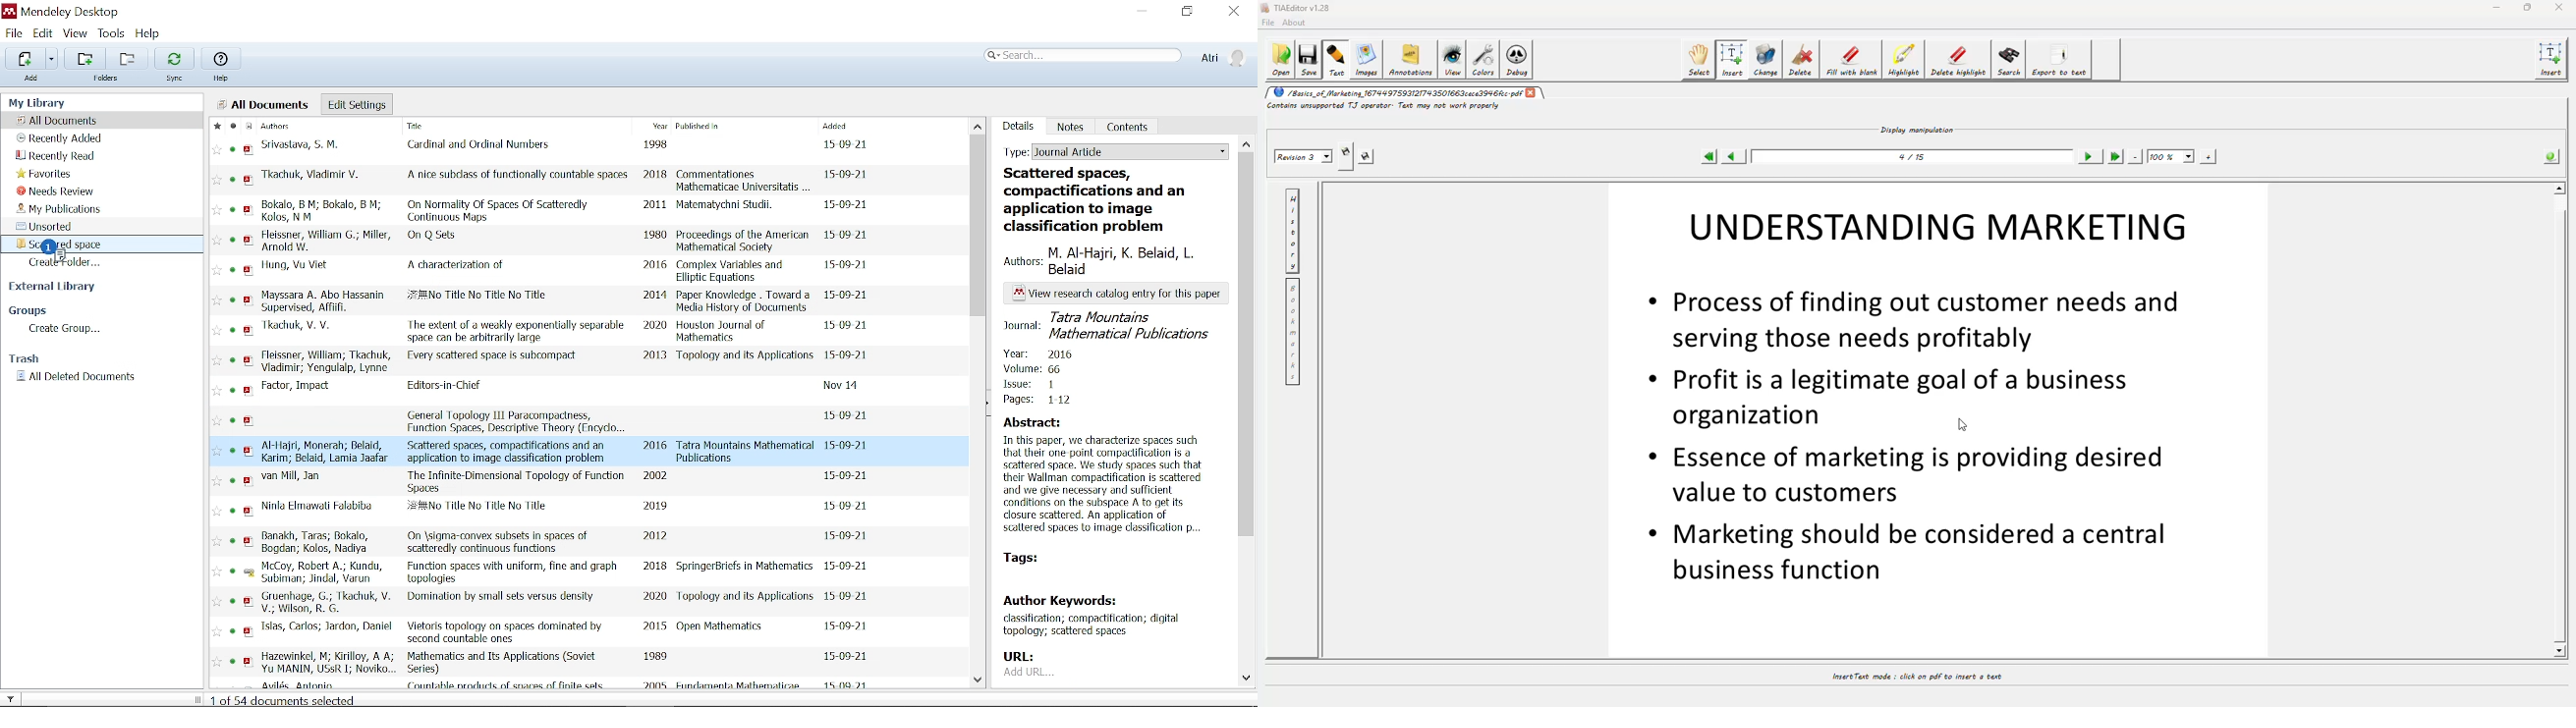 The width and height of the screenshot is (2576, 728). What do you see at coordinates (1040, 353) in the screenshot?
I see `year` at bounding box center [1040, 353].